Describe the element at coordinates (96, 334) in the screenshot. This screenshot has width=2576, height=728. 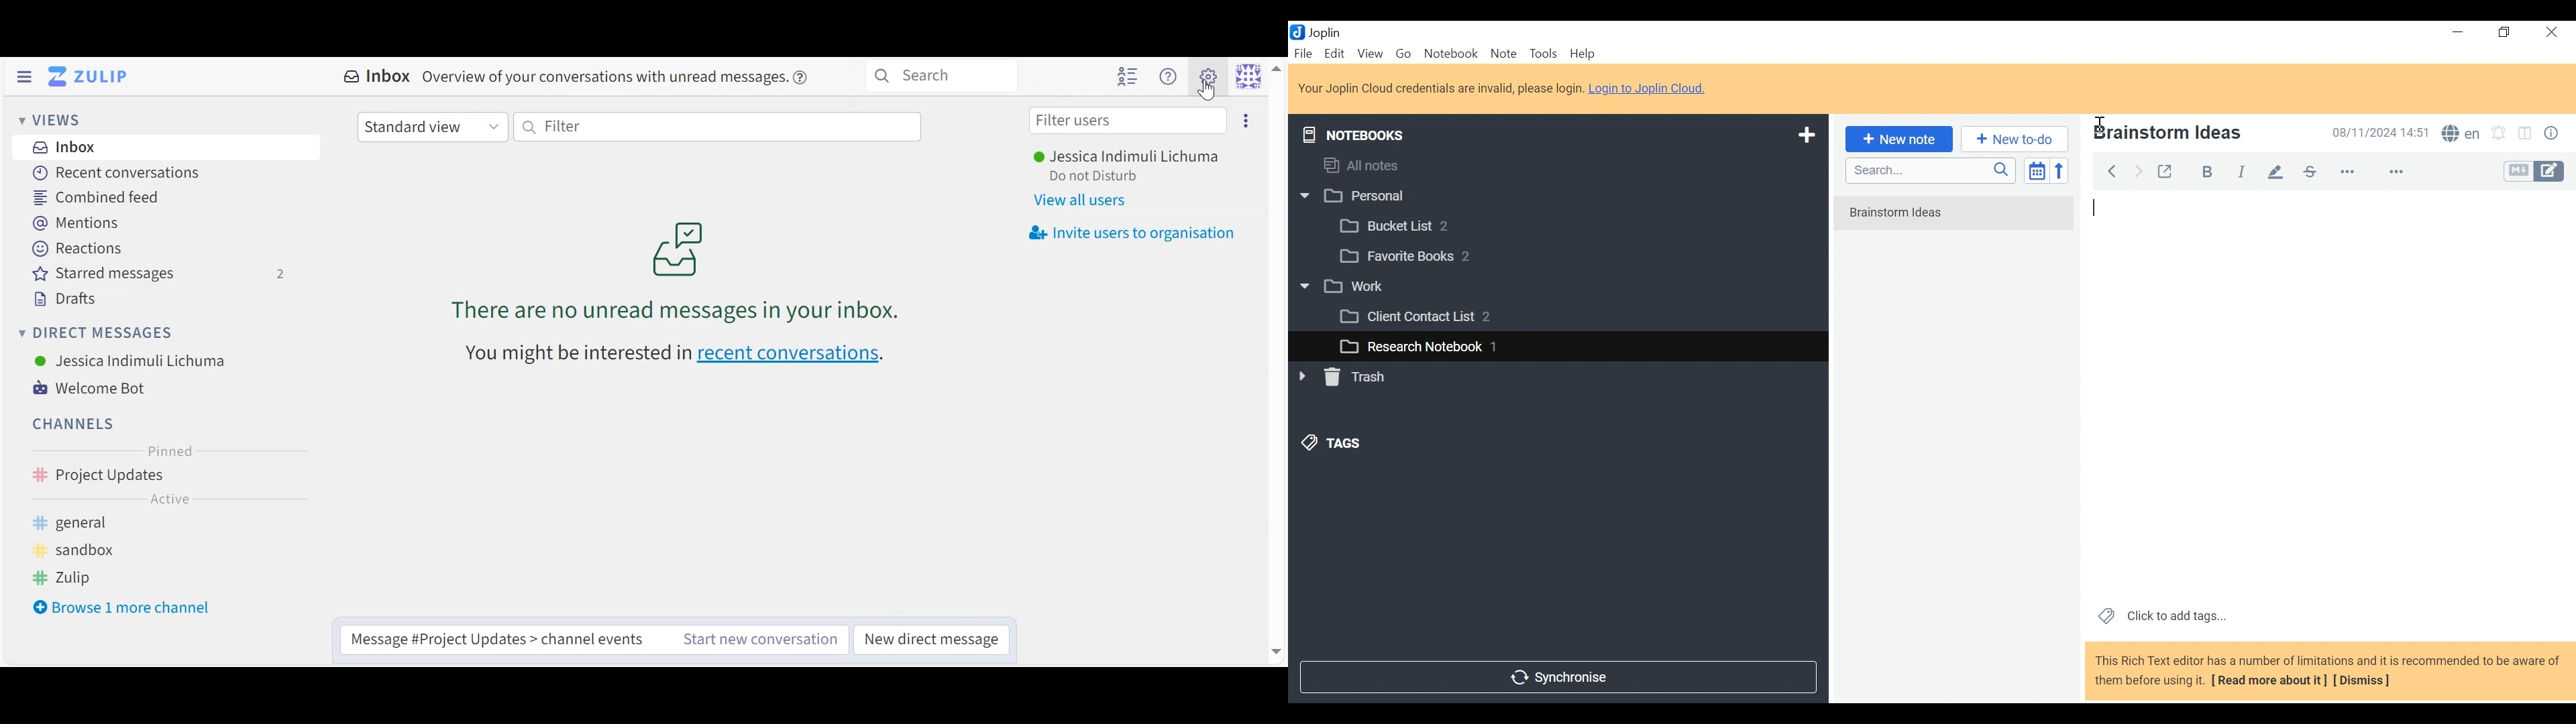
I see `Direct Messages` at that location.